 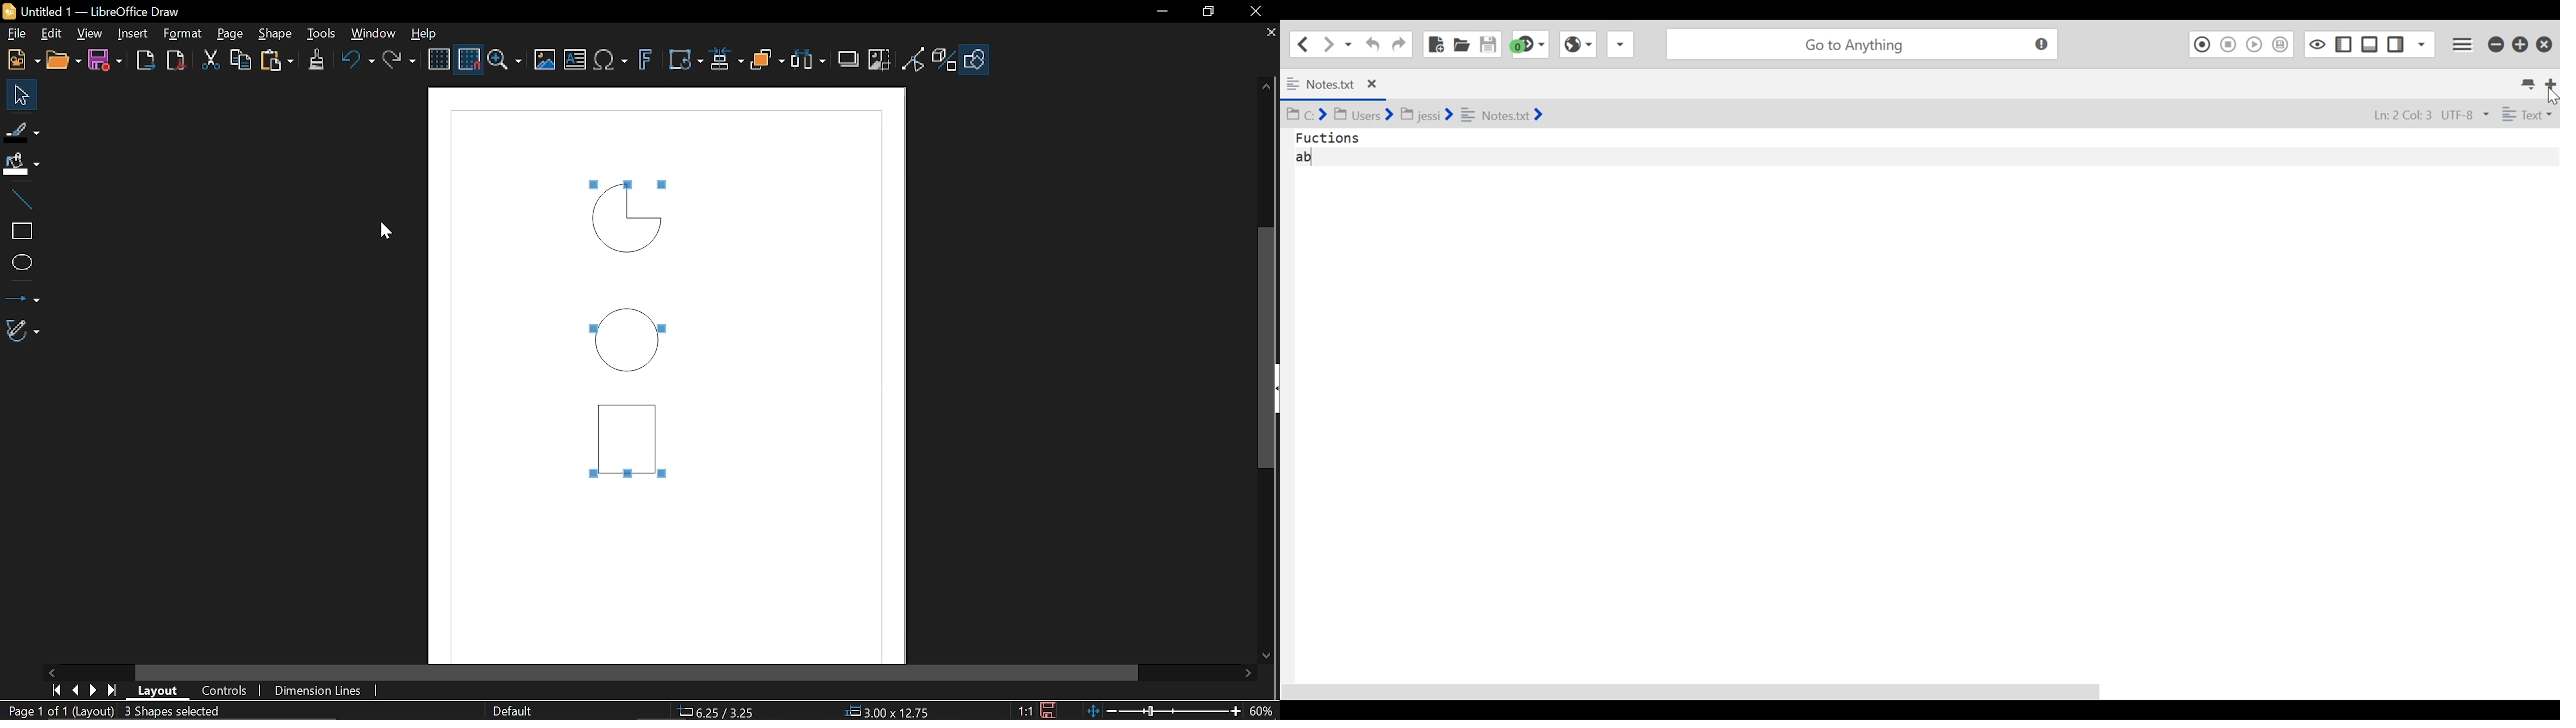 I want to click on Zoom, so click(x=1262, y=711).